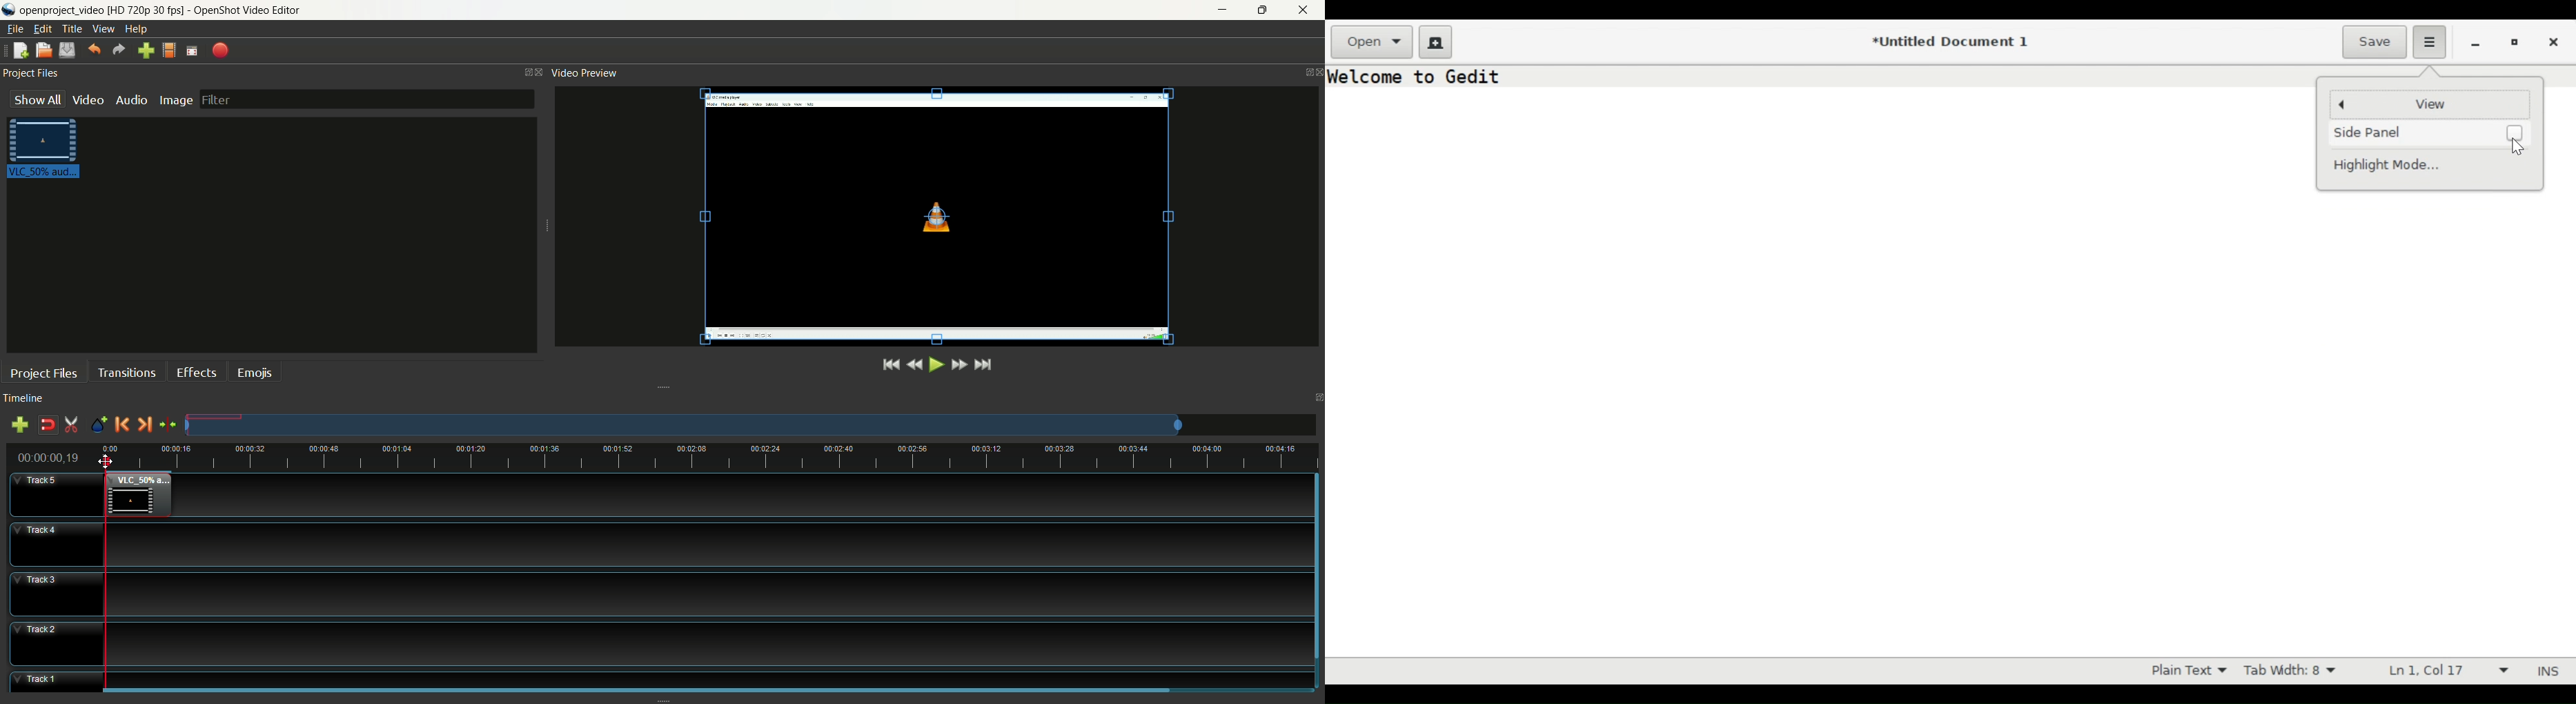  Describe the element at coordinates (934, 364) in the screenshot. I see `play` at that location.